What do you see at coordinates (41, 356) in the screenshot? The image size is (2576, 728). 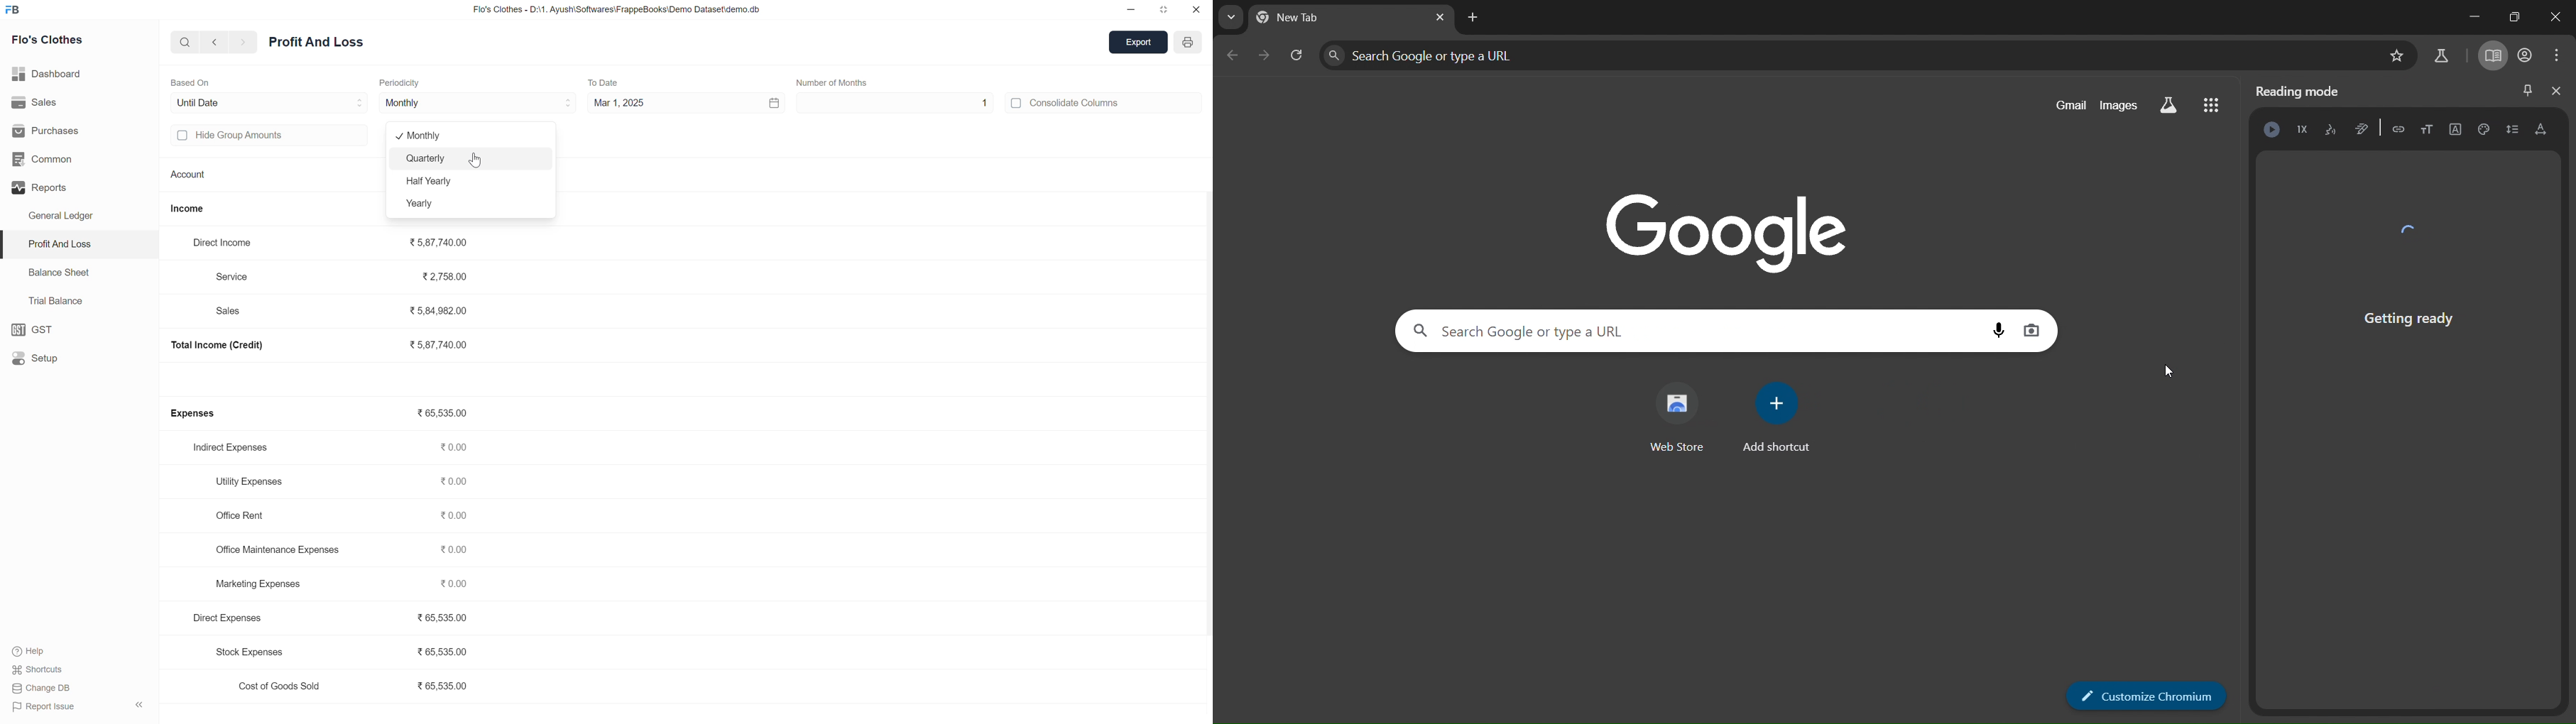 I see `Setup` at bounding box center [41, 356].